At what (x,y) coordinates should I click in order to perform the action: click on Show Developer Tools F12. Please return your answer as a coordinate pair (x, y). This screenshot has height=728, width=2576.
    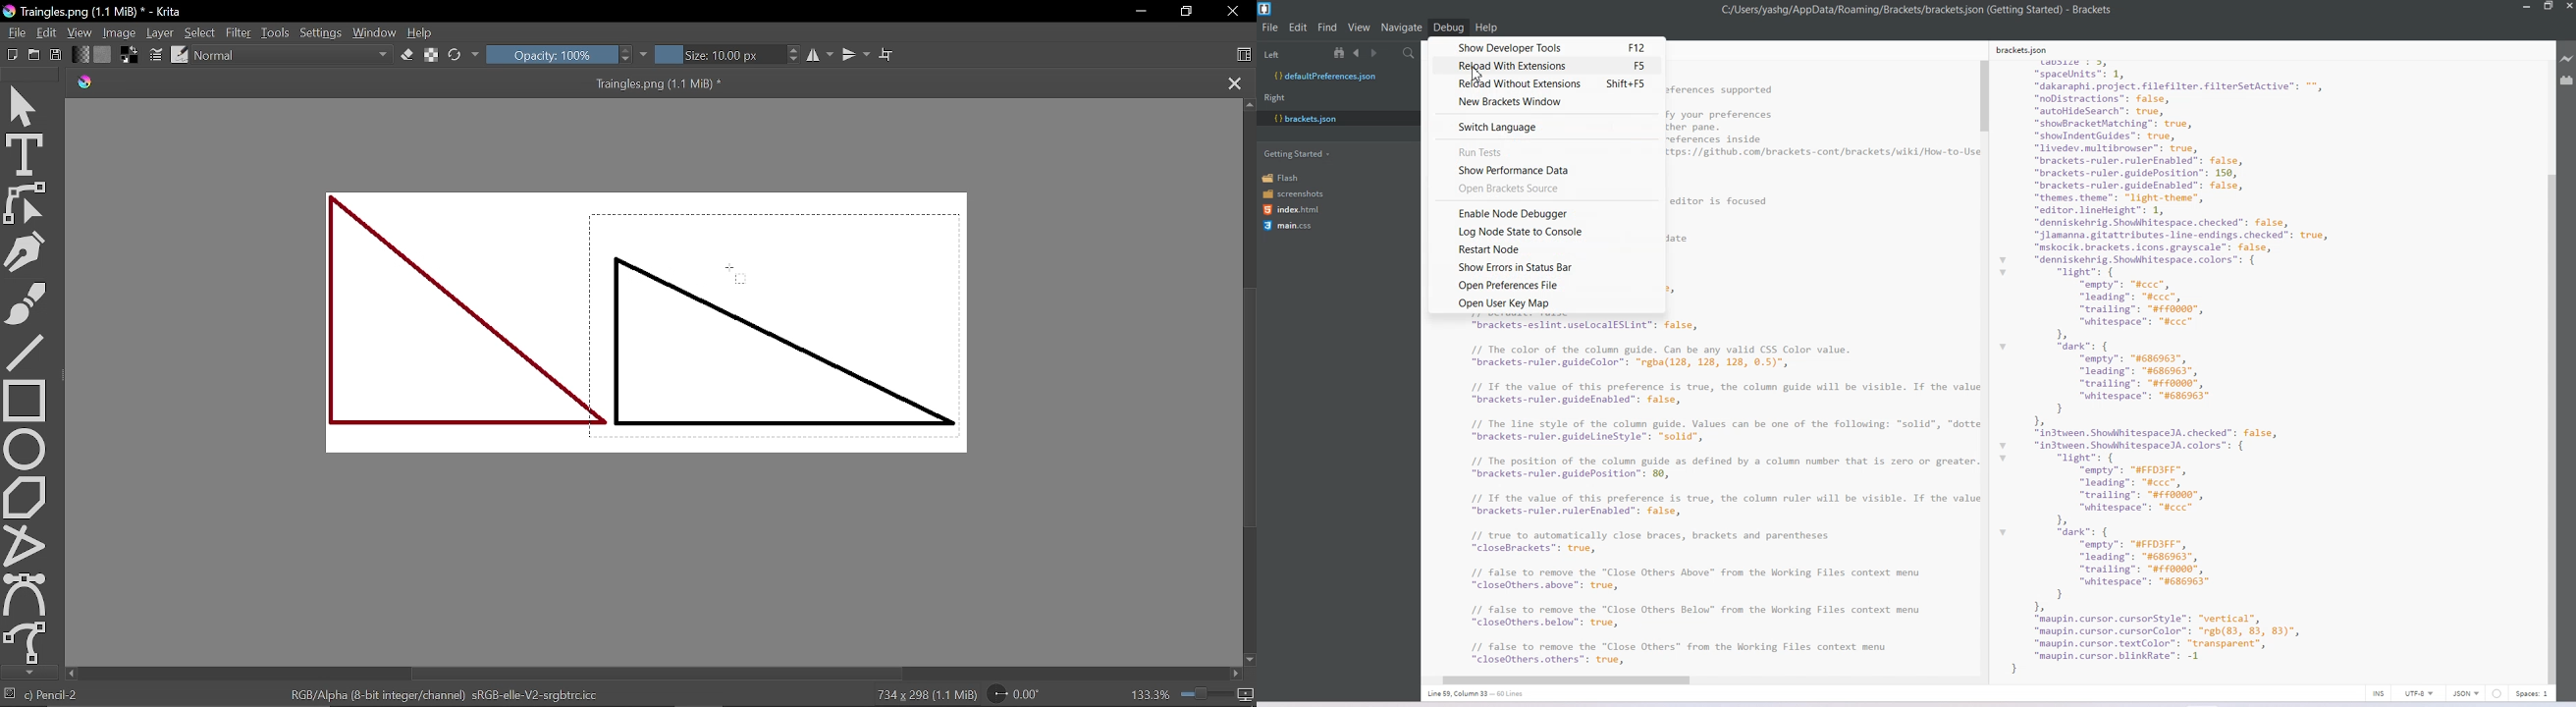
    Looking at the image, I should click on (1548, 46).